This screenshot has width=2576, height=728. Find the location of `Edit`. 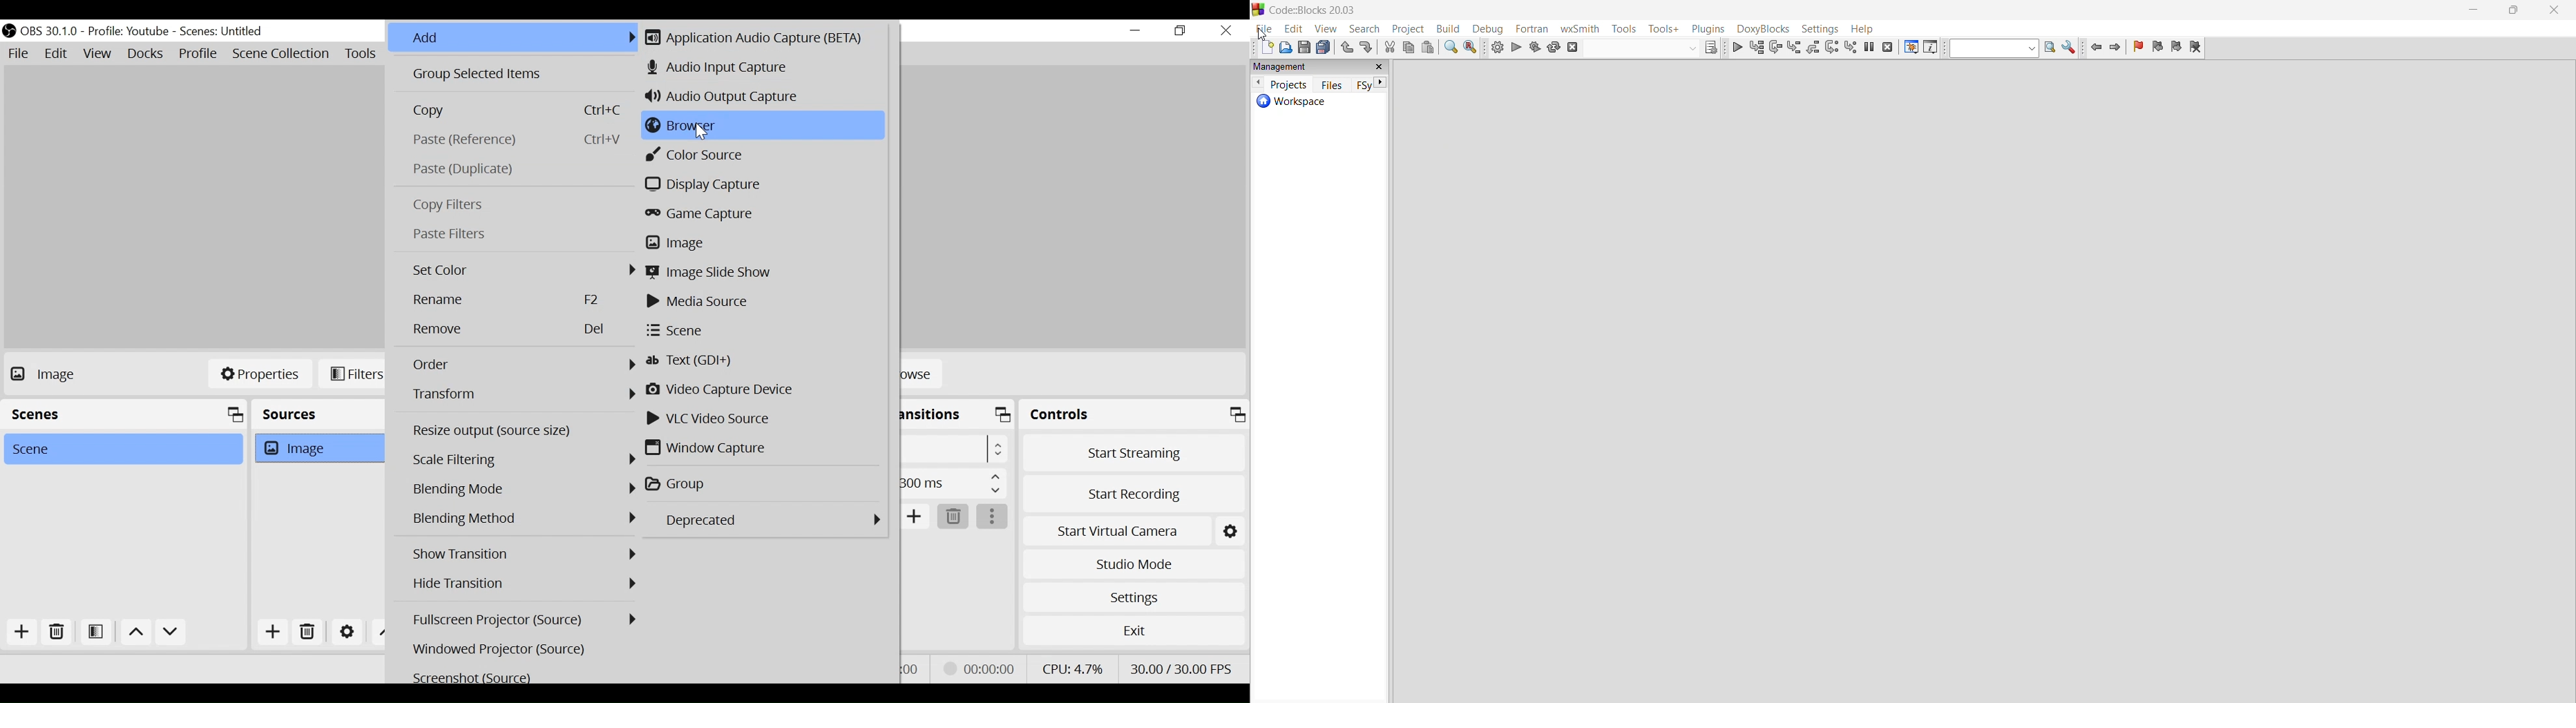

Edit is located at coordinates (57, 55).